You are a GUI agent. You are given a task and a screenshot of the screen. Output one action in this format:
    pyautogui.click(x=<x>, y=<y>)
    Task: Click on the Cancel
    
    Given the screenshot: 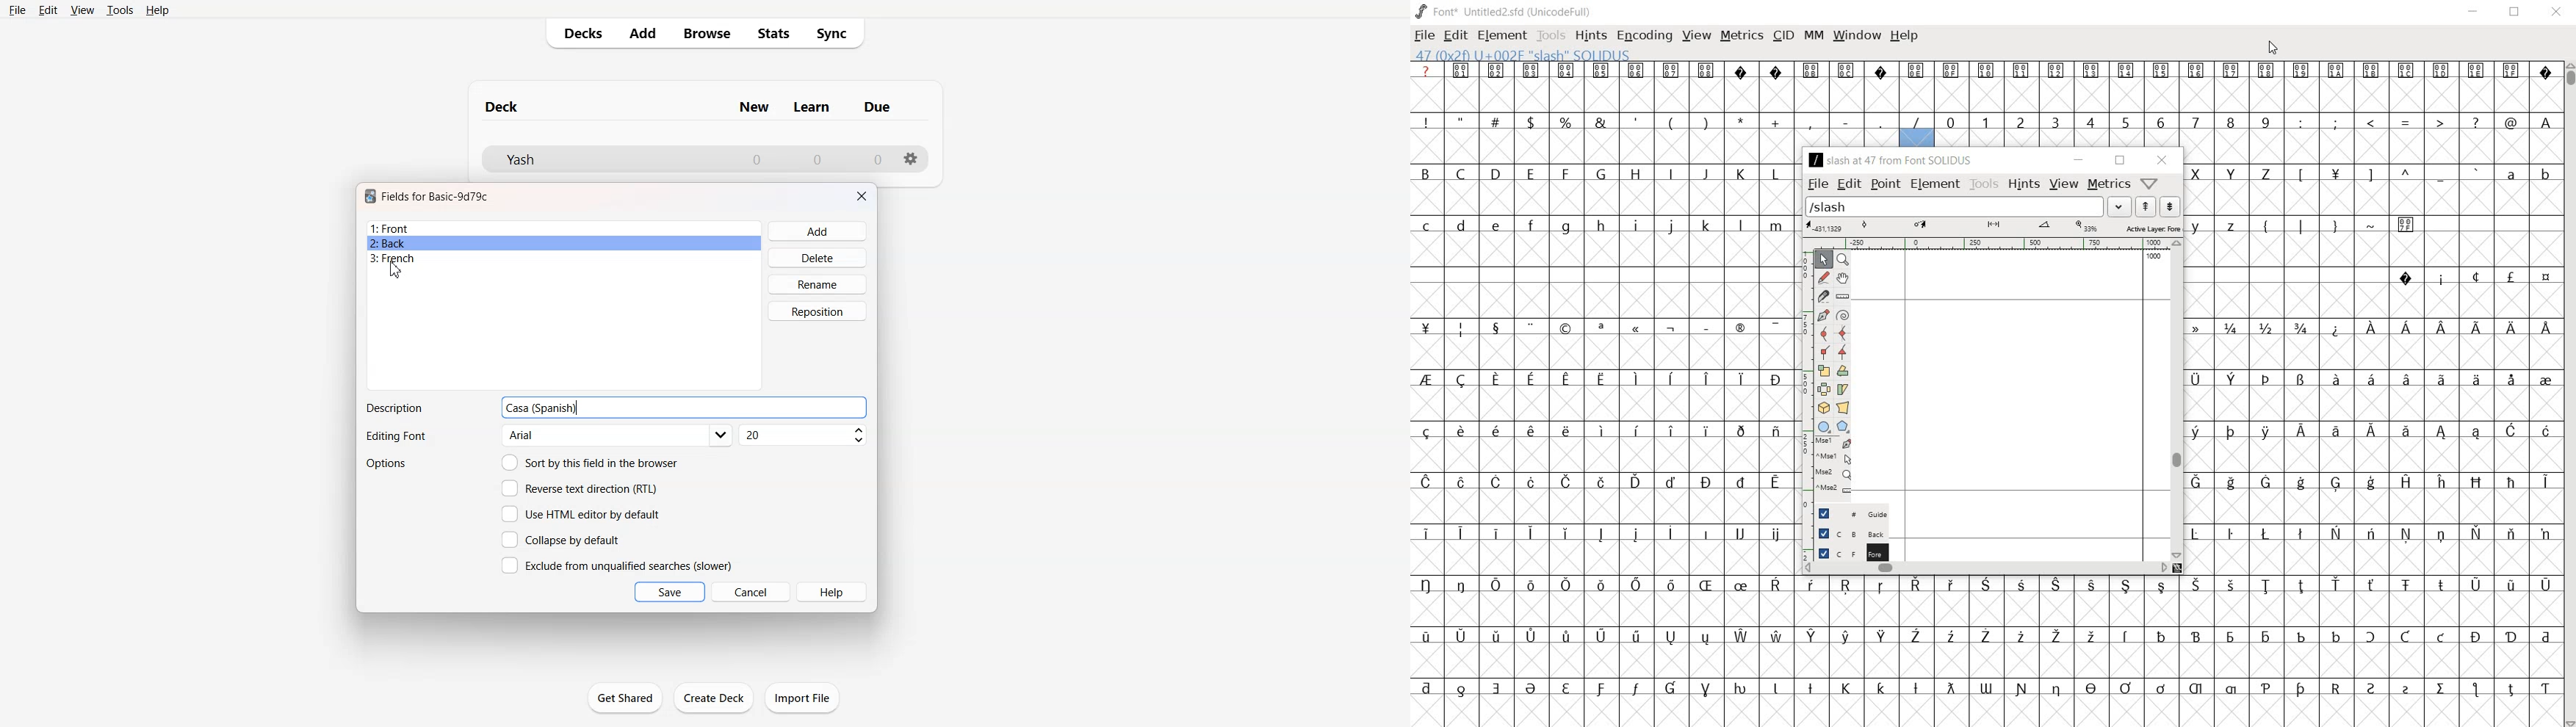 What is the action you would take?
    pyautogui.click(x=751, y=591)
    